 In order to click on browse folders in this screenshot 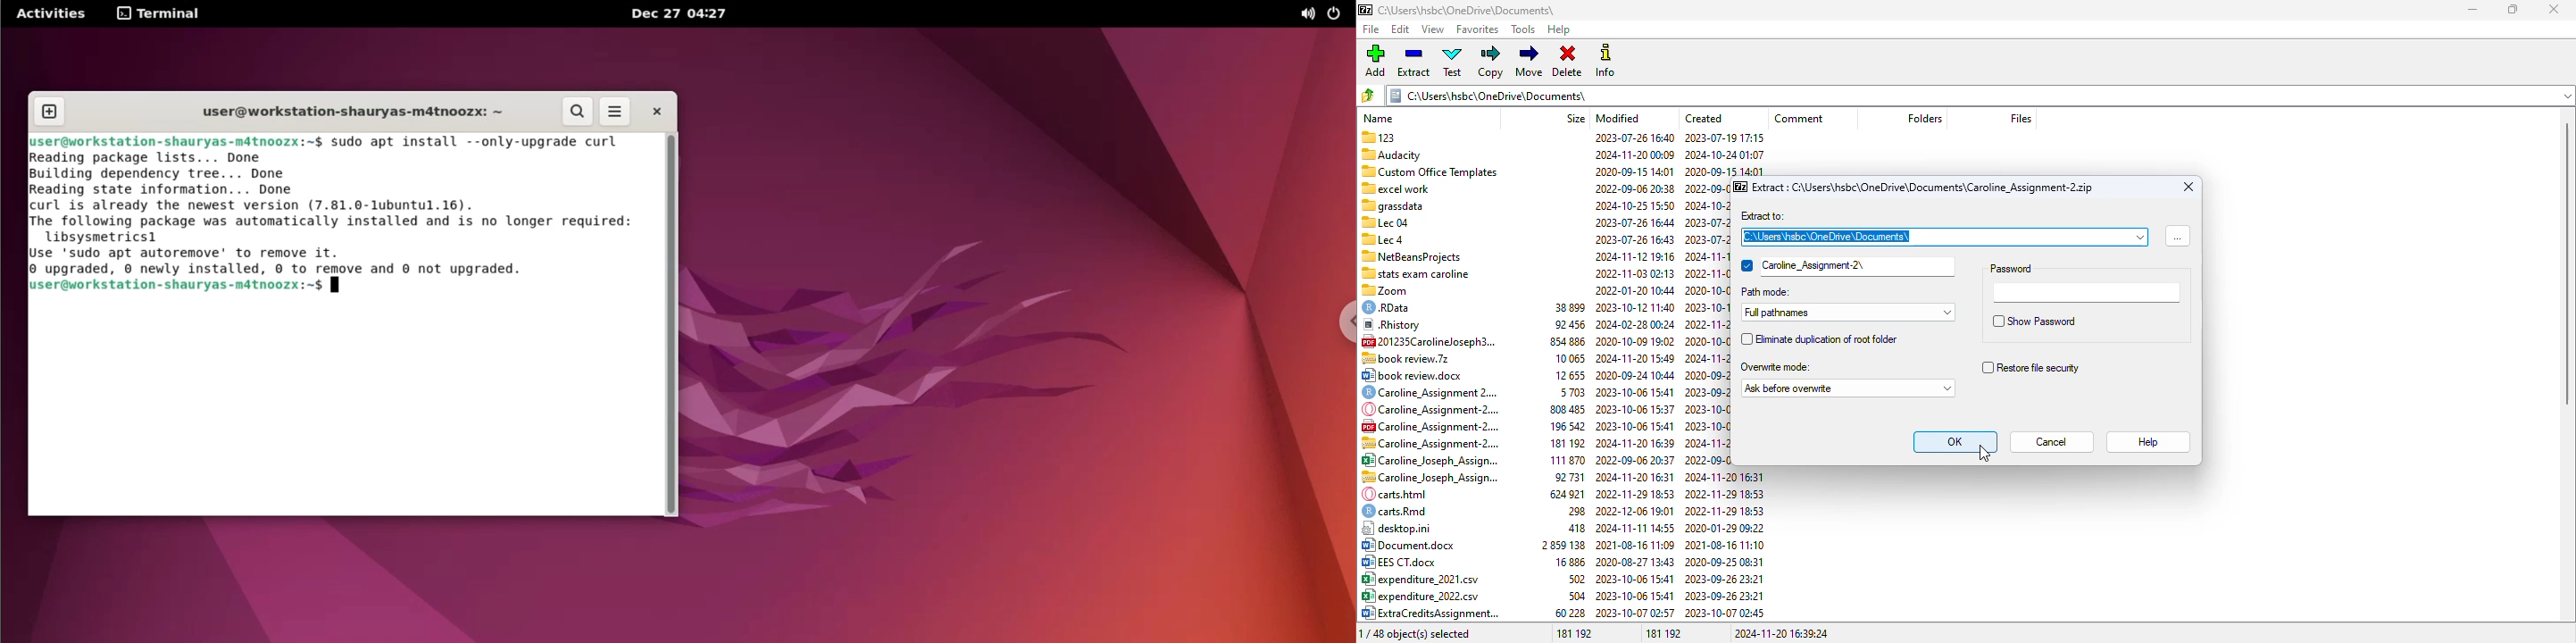, I will do `click(1368, 96)`.